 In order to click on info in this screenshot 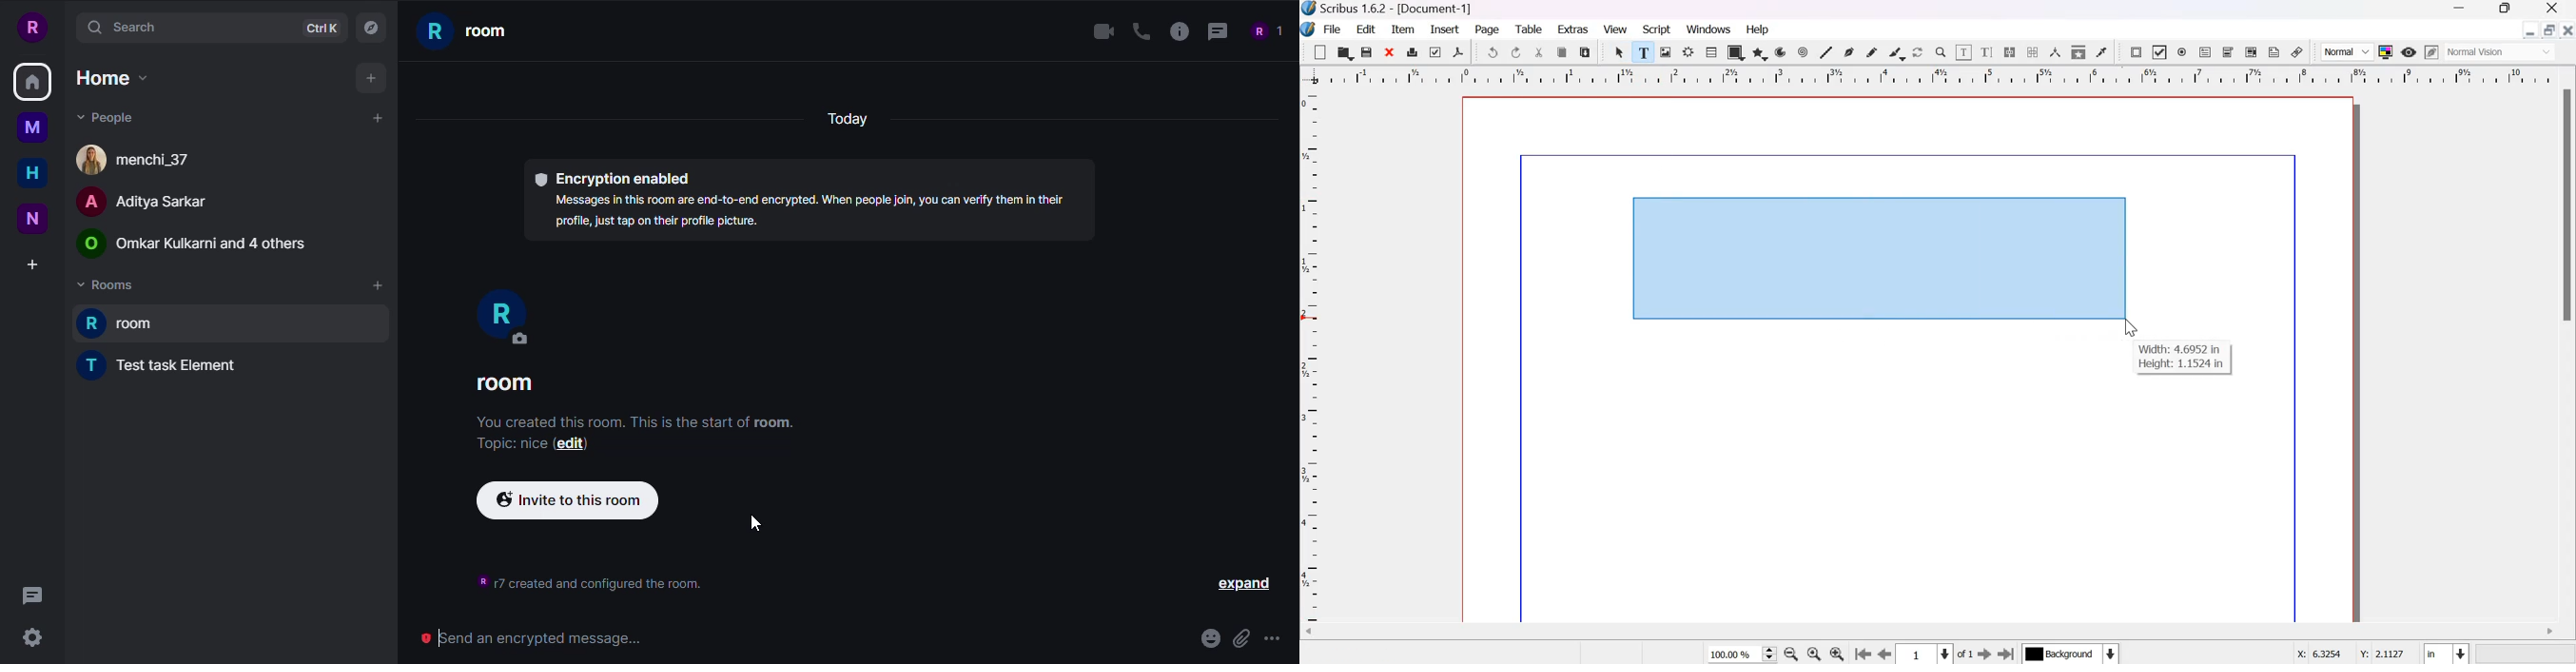, I will do `click(1177, 32)`.